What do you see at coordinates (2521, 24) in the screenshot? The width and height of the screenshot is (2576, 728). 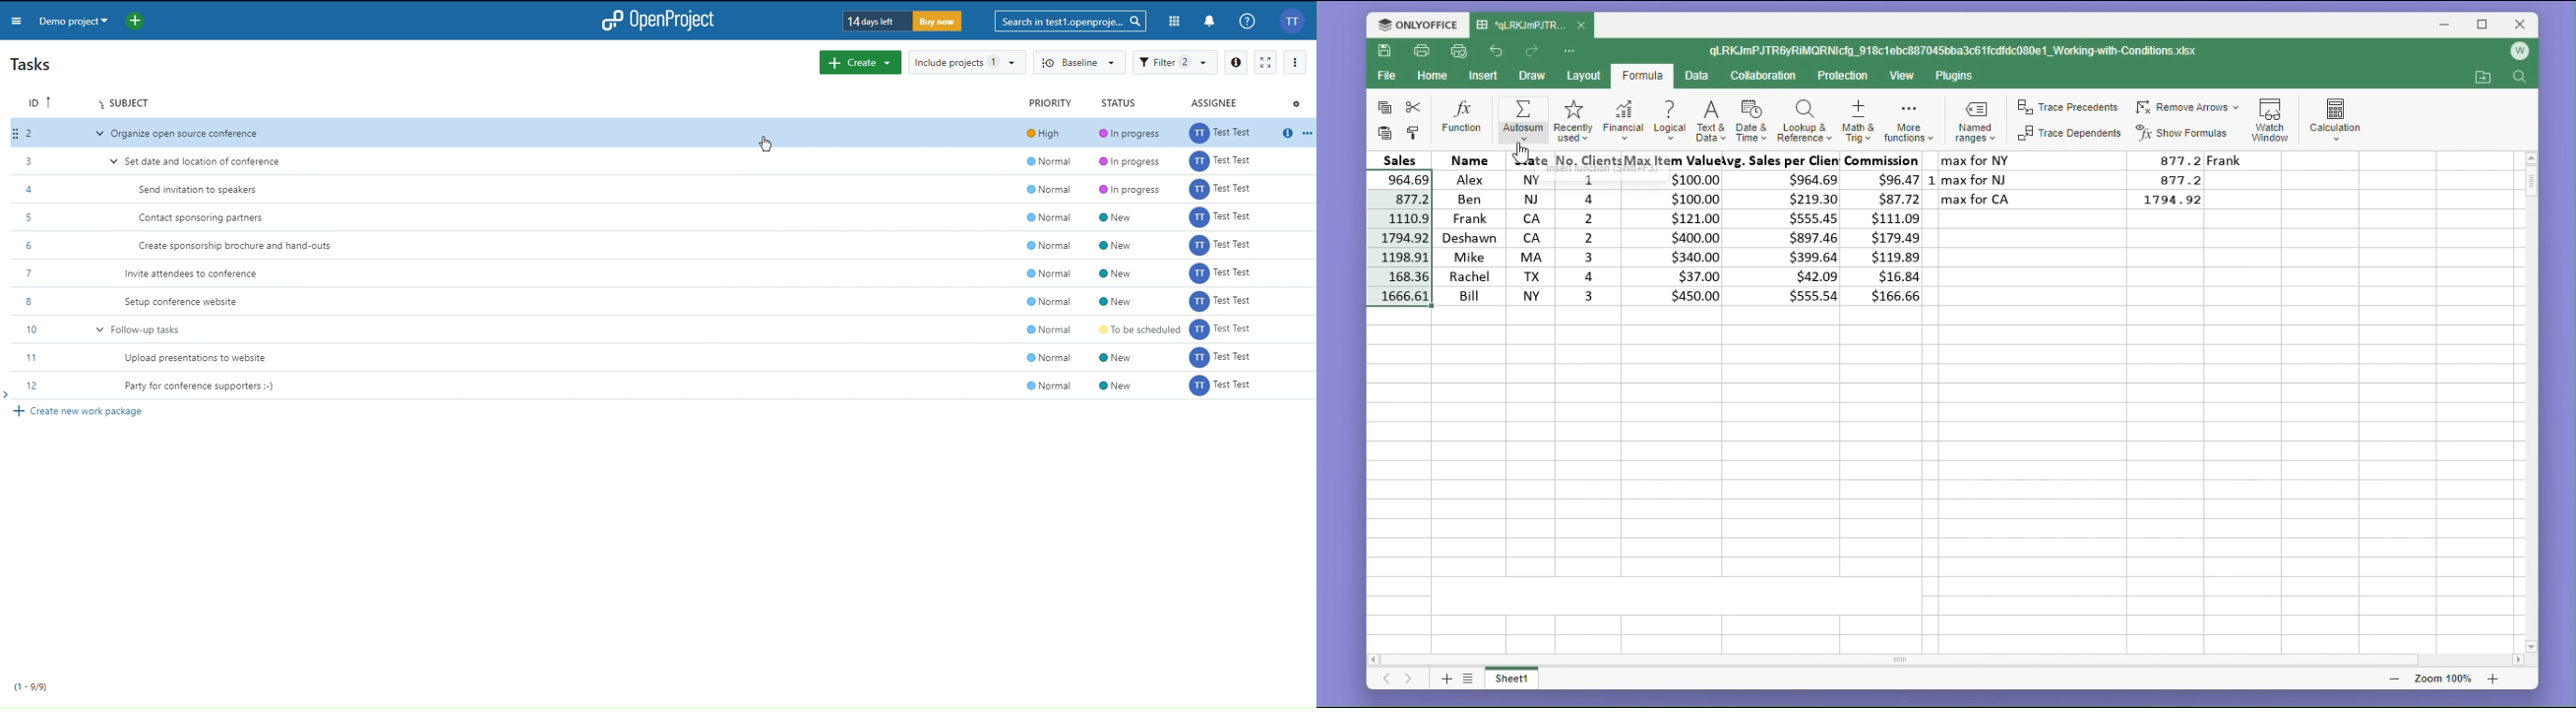 I see `close` at bounding box center [2521, 24].